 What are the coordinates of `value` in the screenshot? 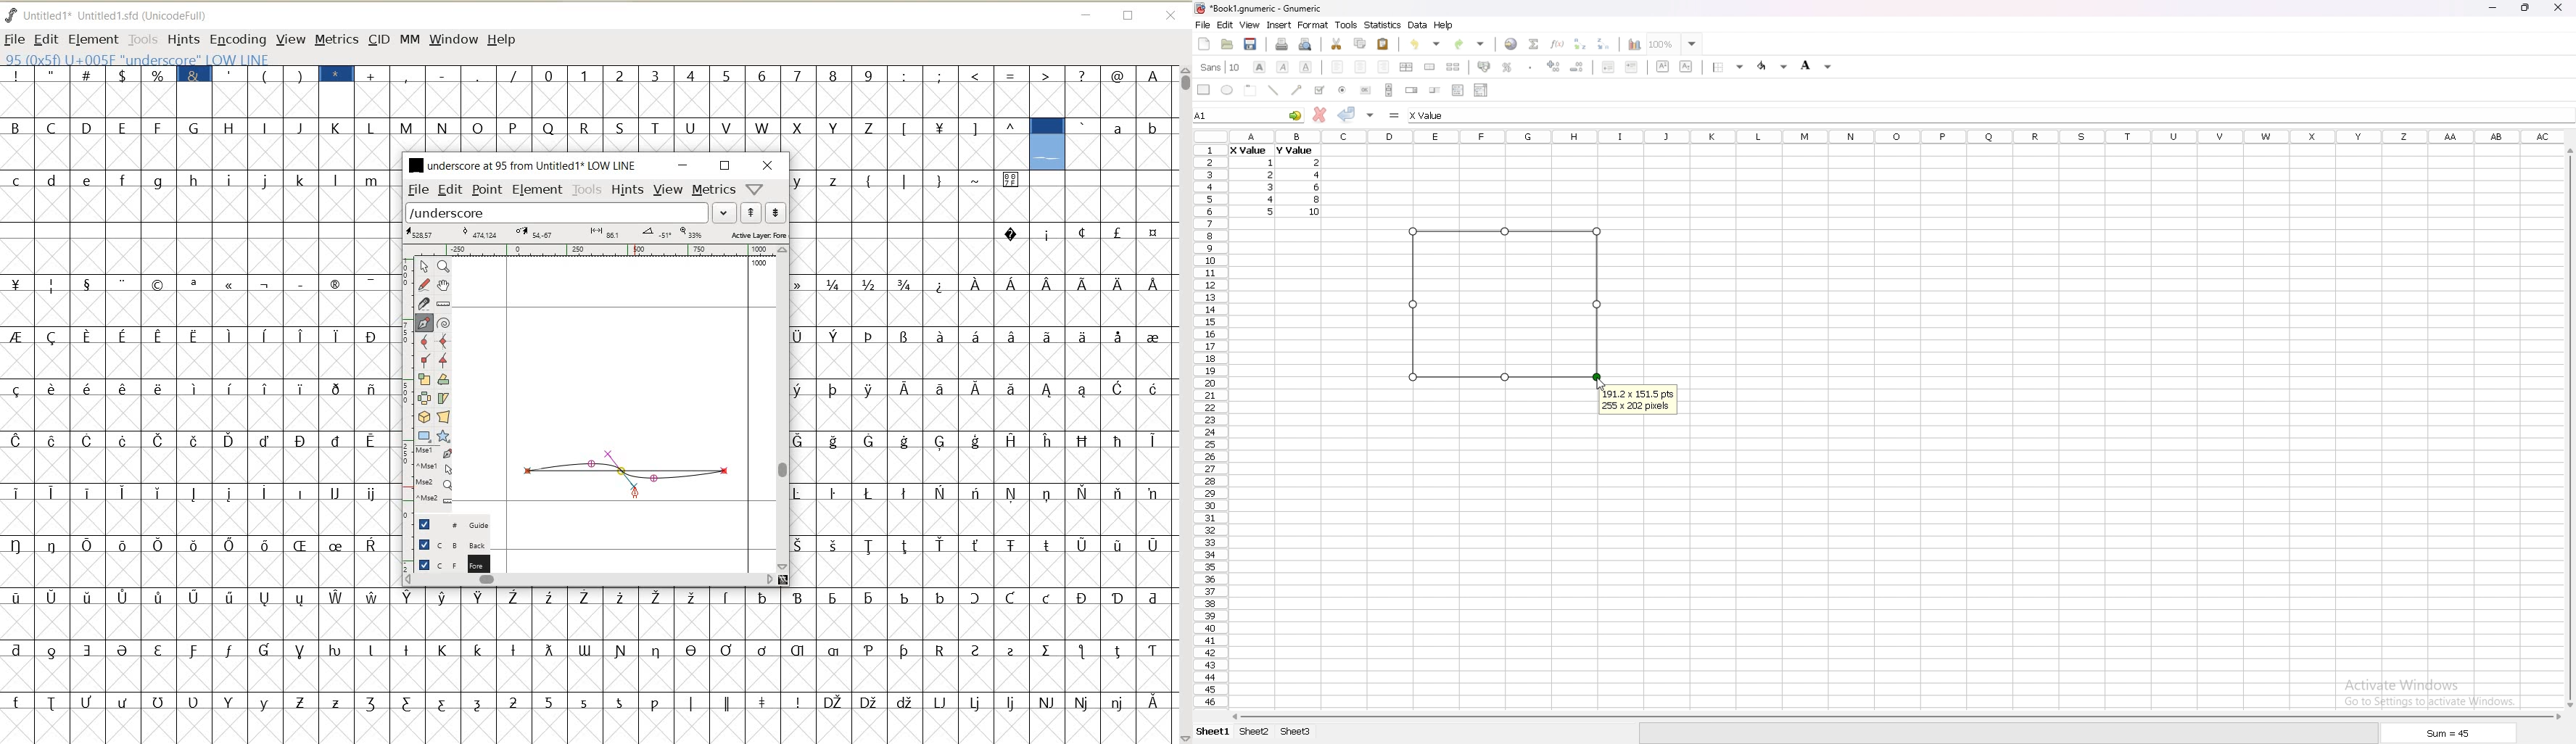 It's located at (1272, 163).